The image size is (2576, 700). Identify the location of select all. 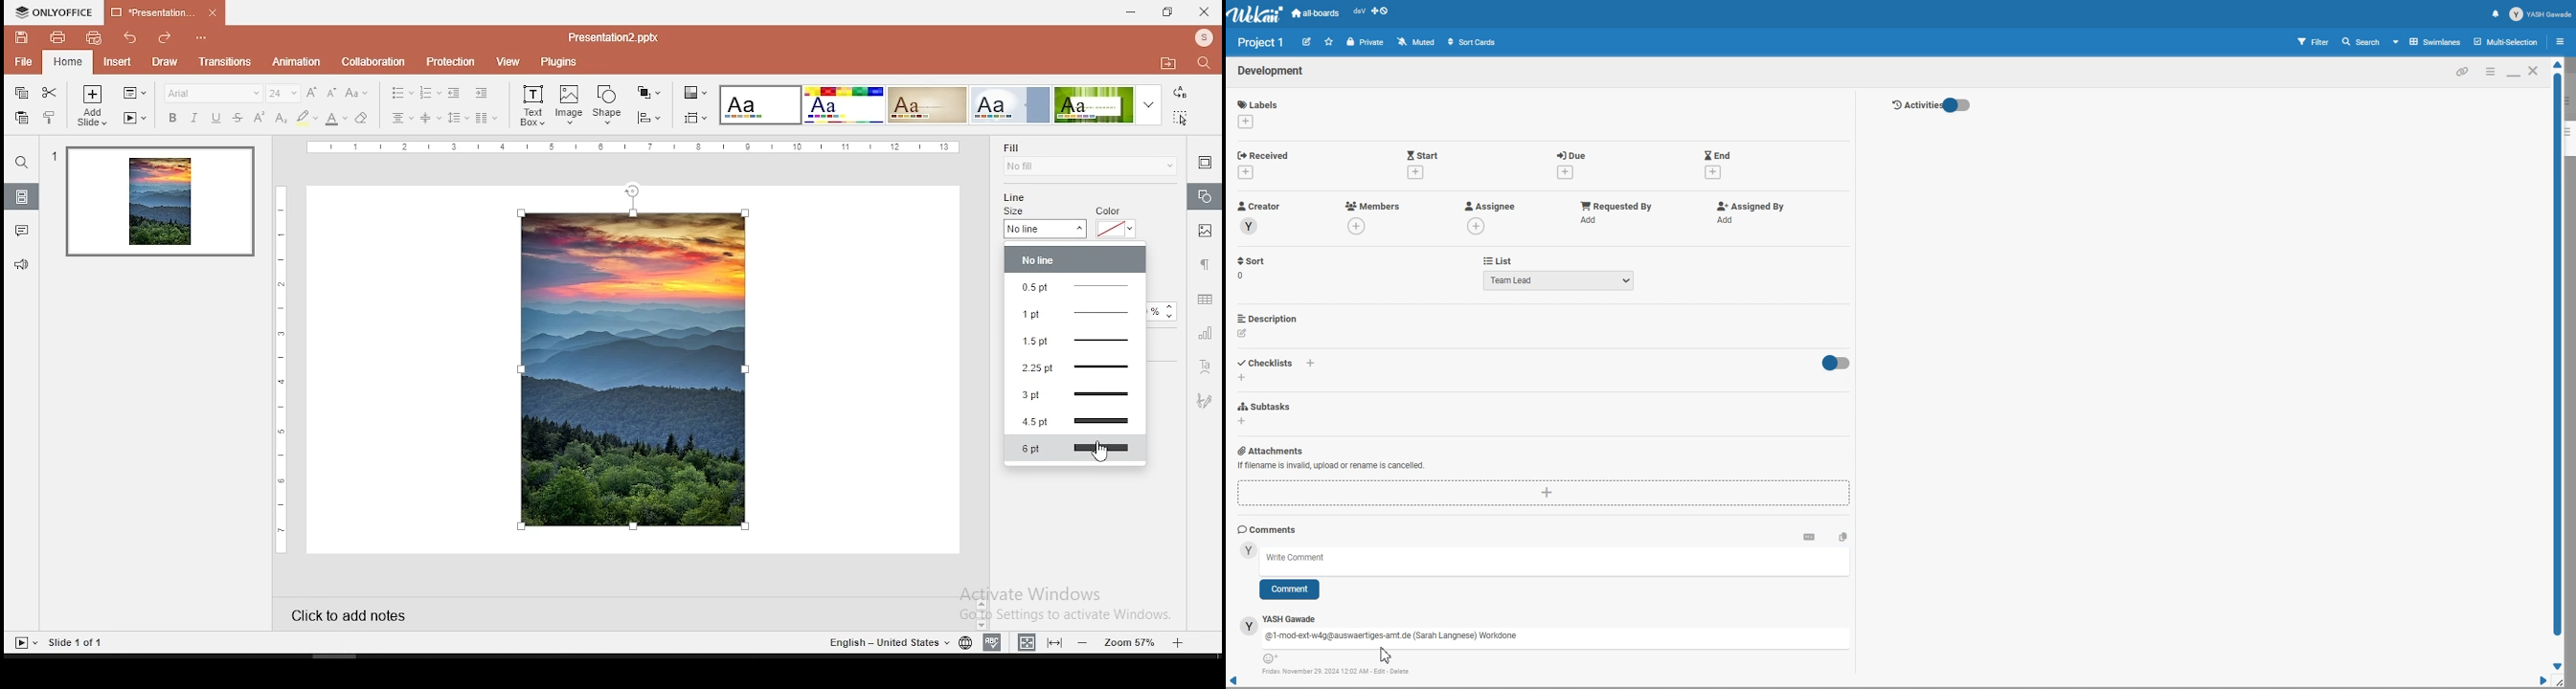
(1180, 118).